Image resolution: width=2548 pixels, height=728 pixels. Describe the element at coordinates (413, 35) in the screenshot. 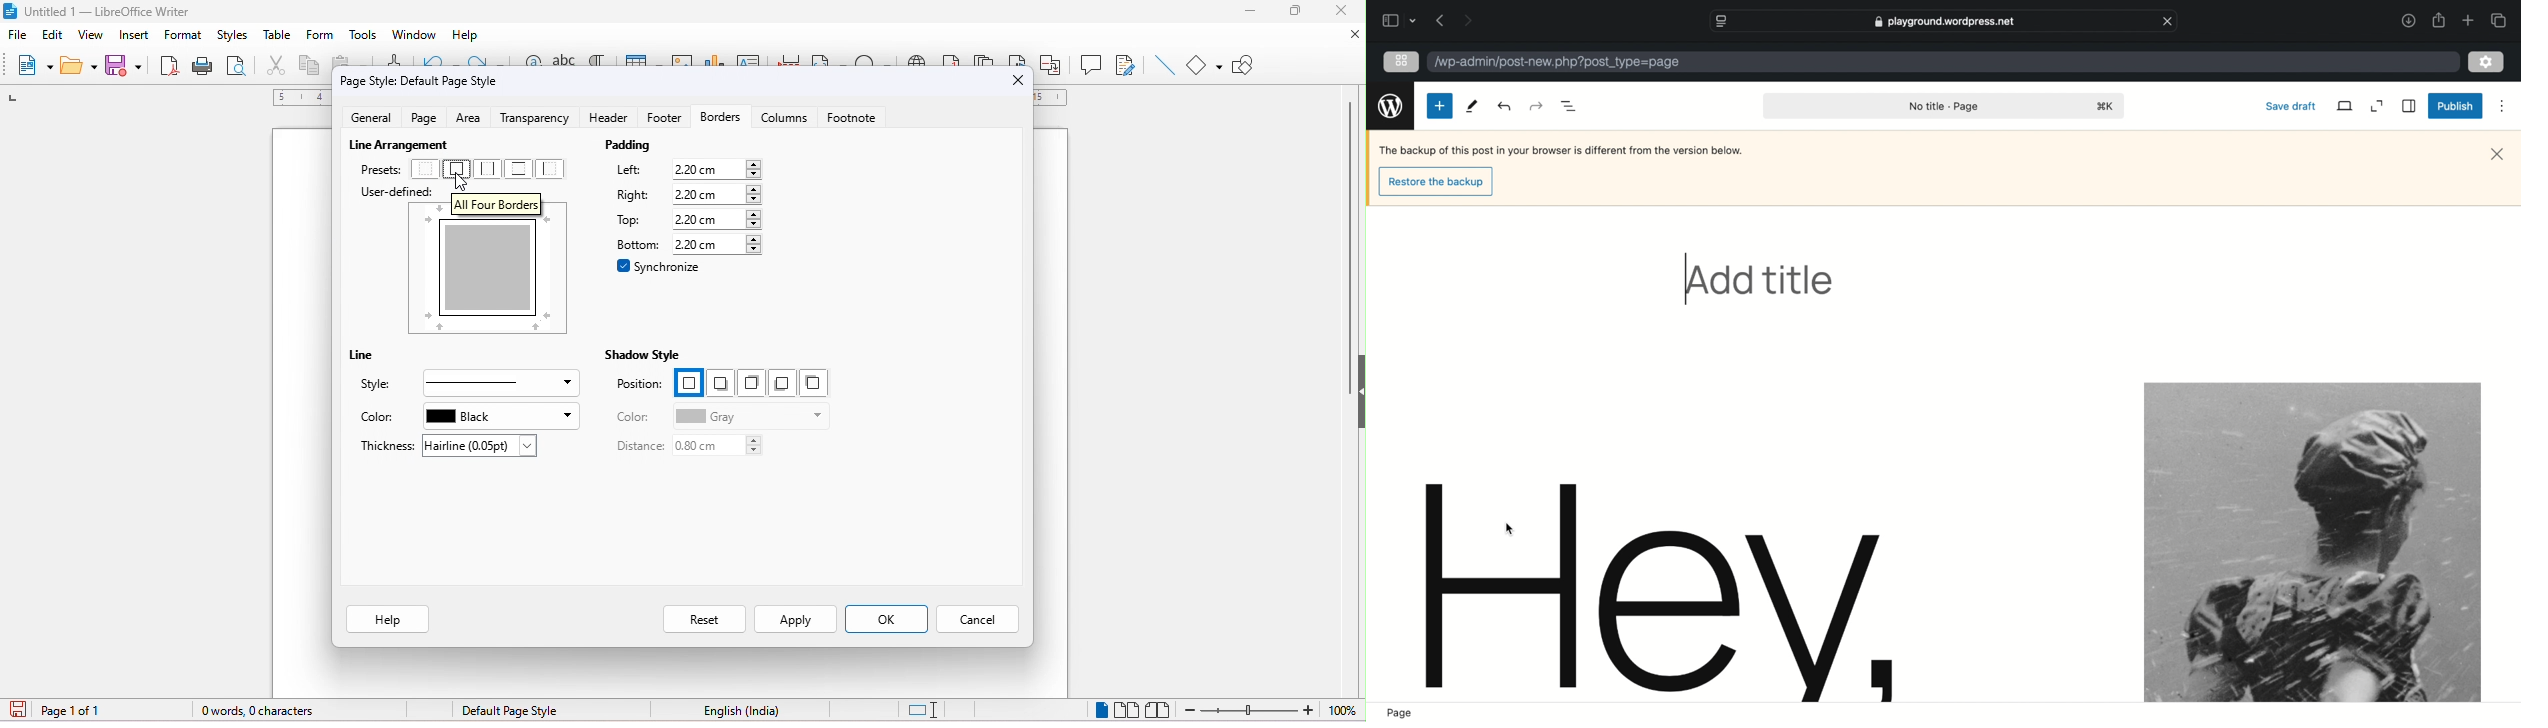

I see `window` at that location.